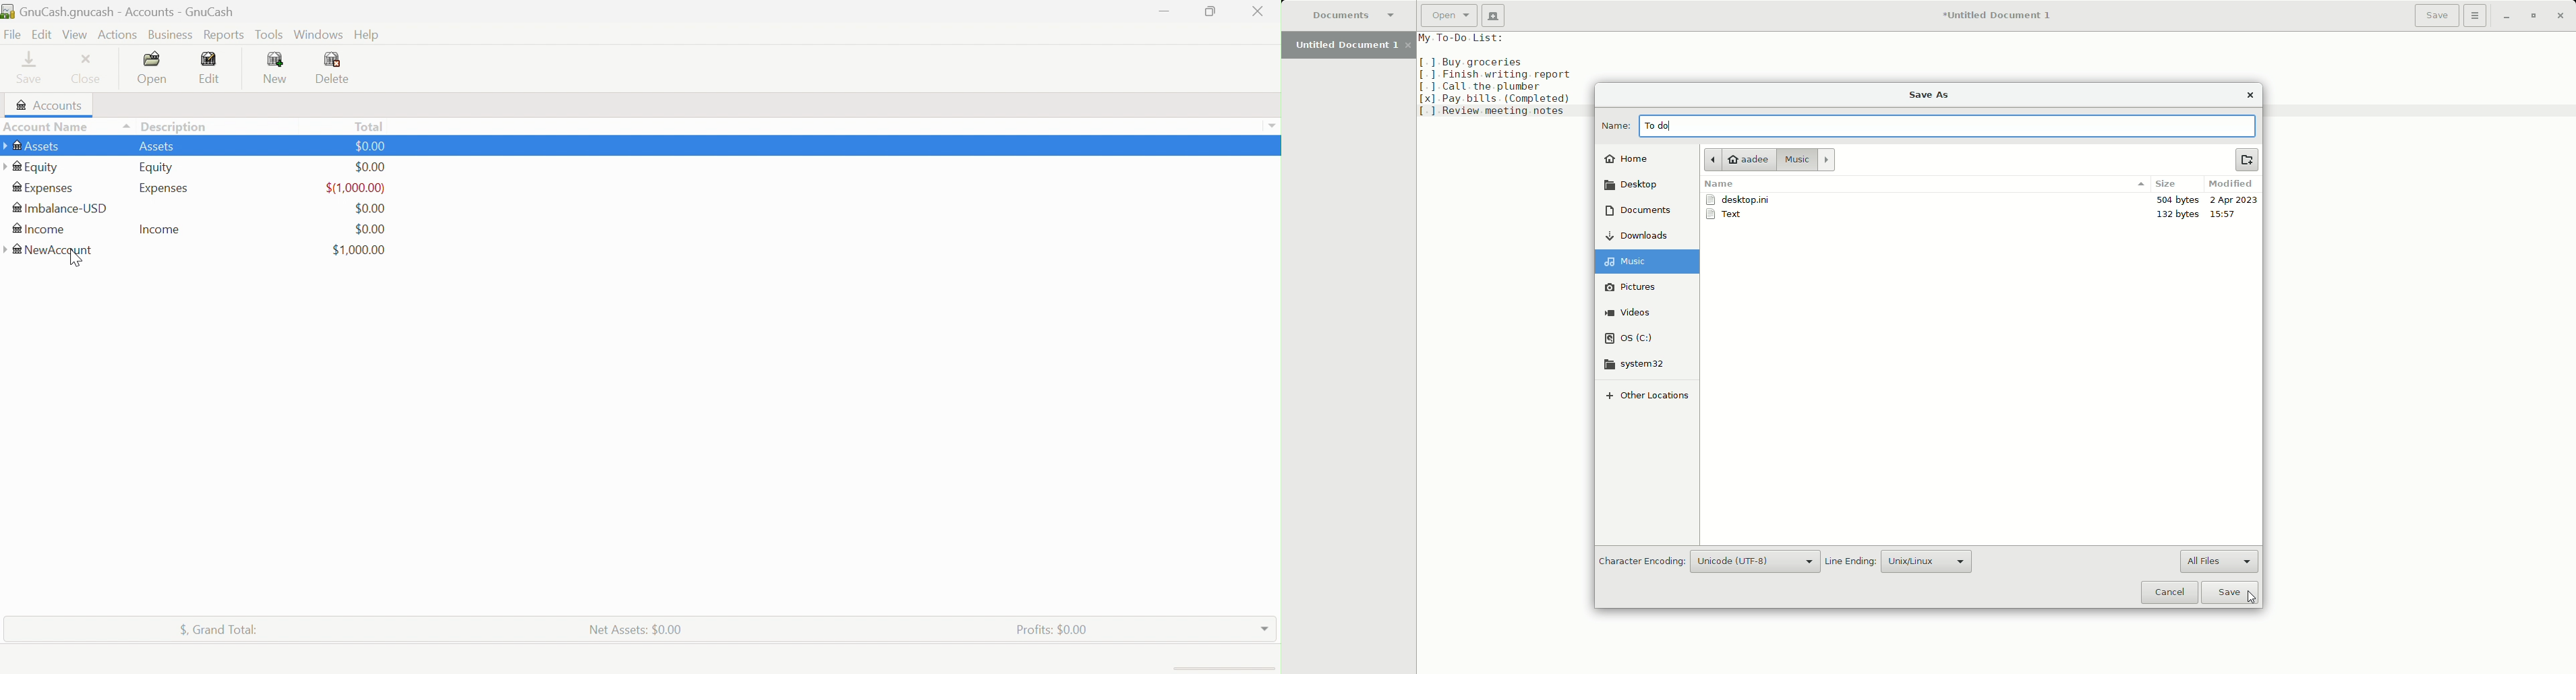 The height and width of the screenshot is (700, 2576). What do you see at coordinates (2233, 201) in the screenshot?
I see `2 Apr` at bounding box center [2233, 201].